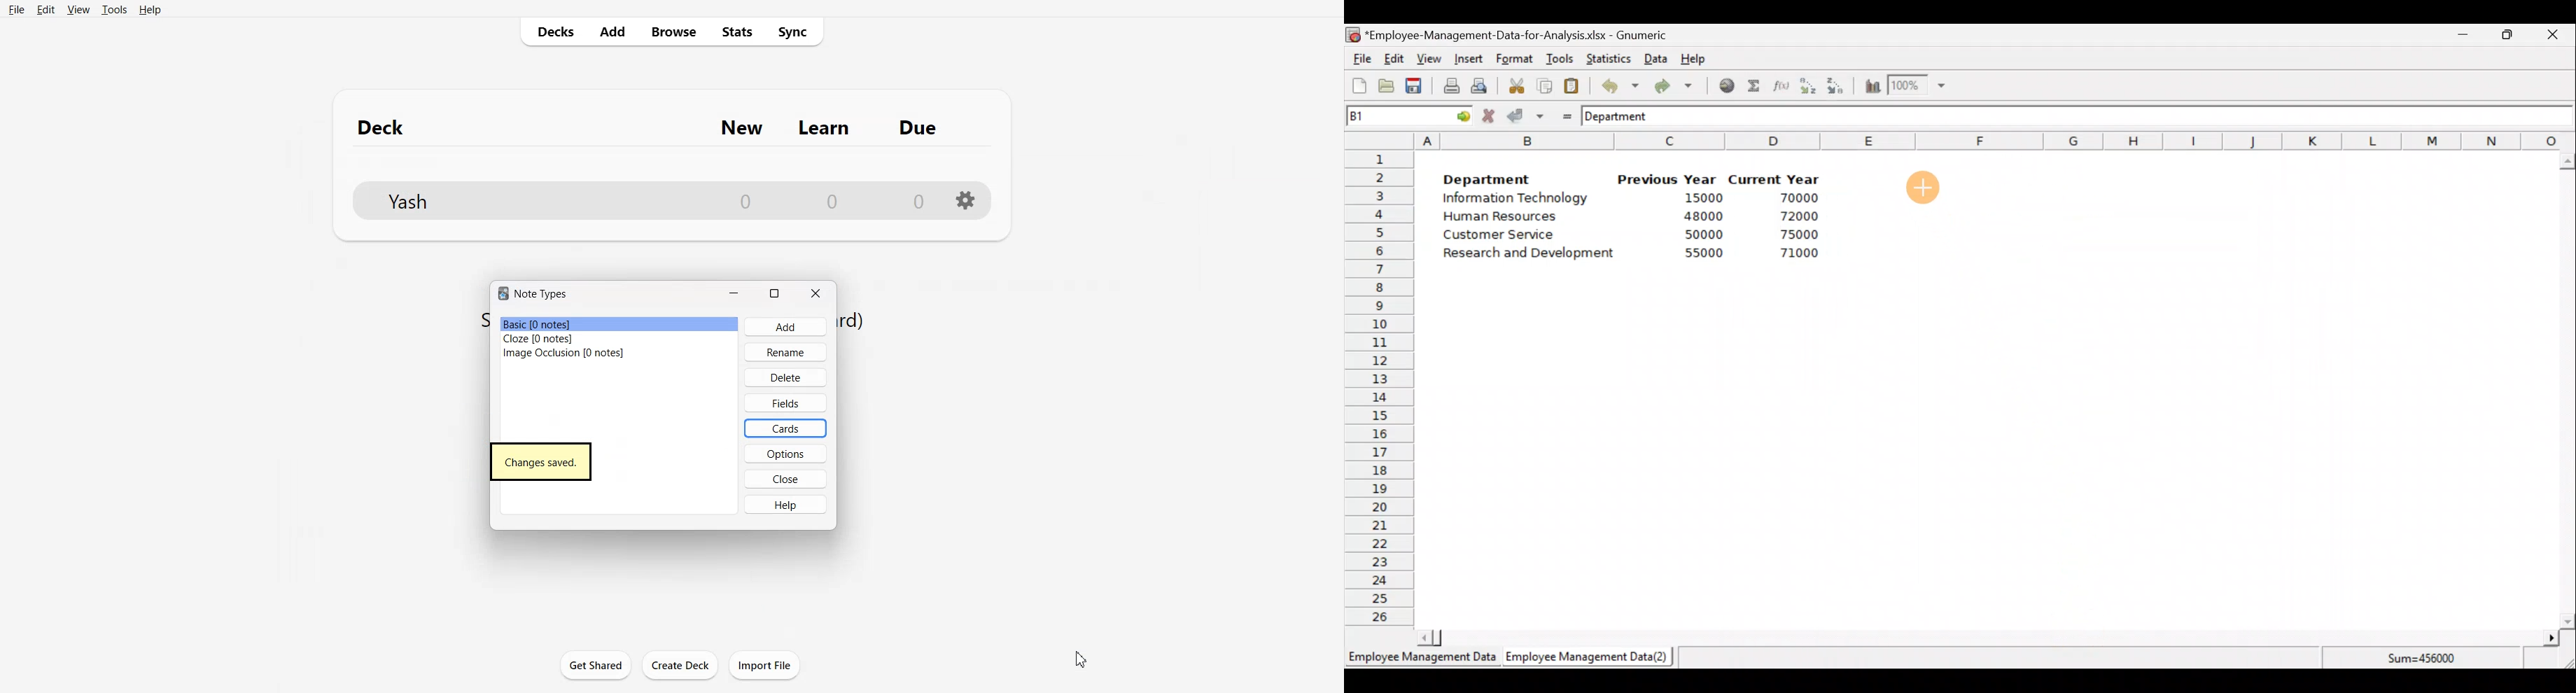  What do you see at coordinates (1606, 57) in the screenshot?
I see `Statistics` at bounding box center [1606, 57].